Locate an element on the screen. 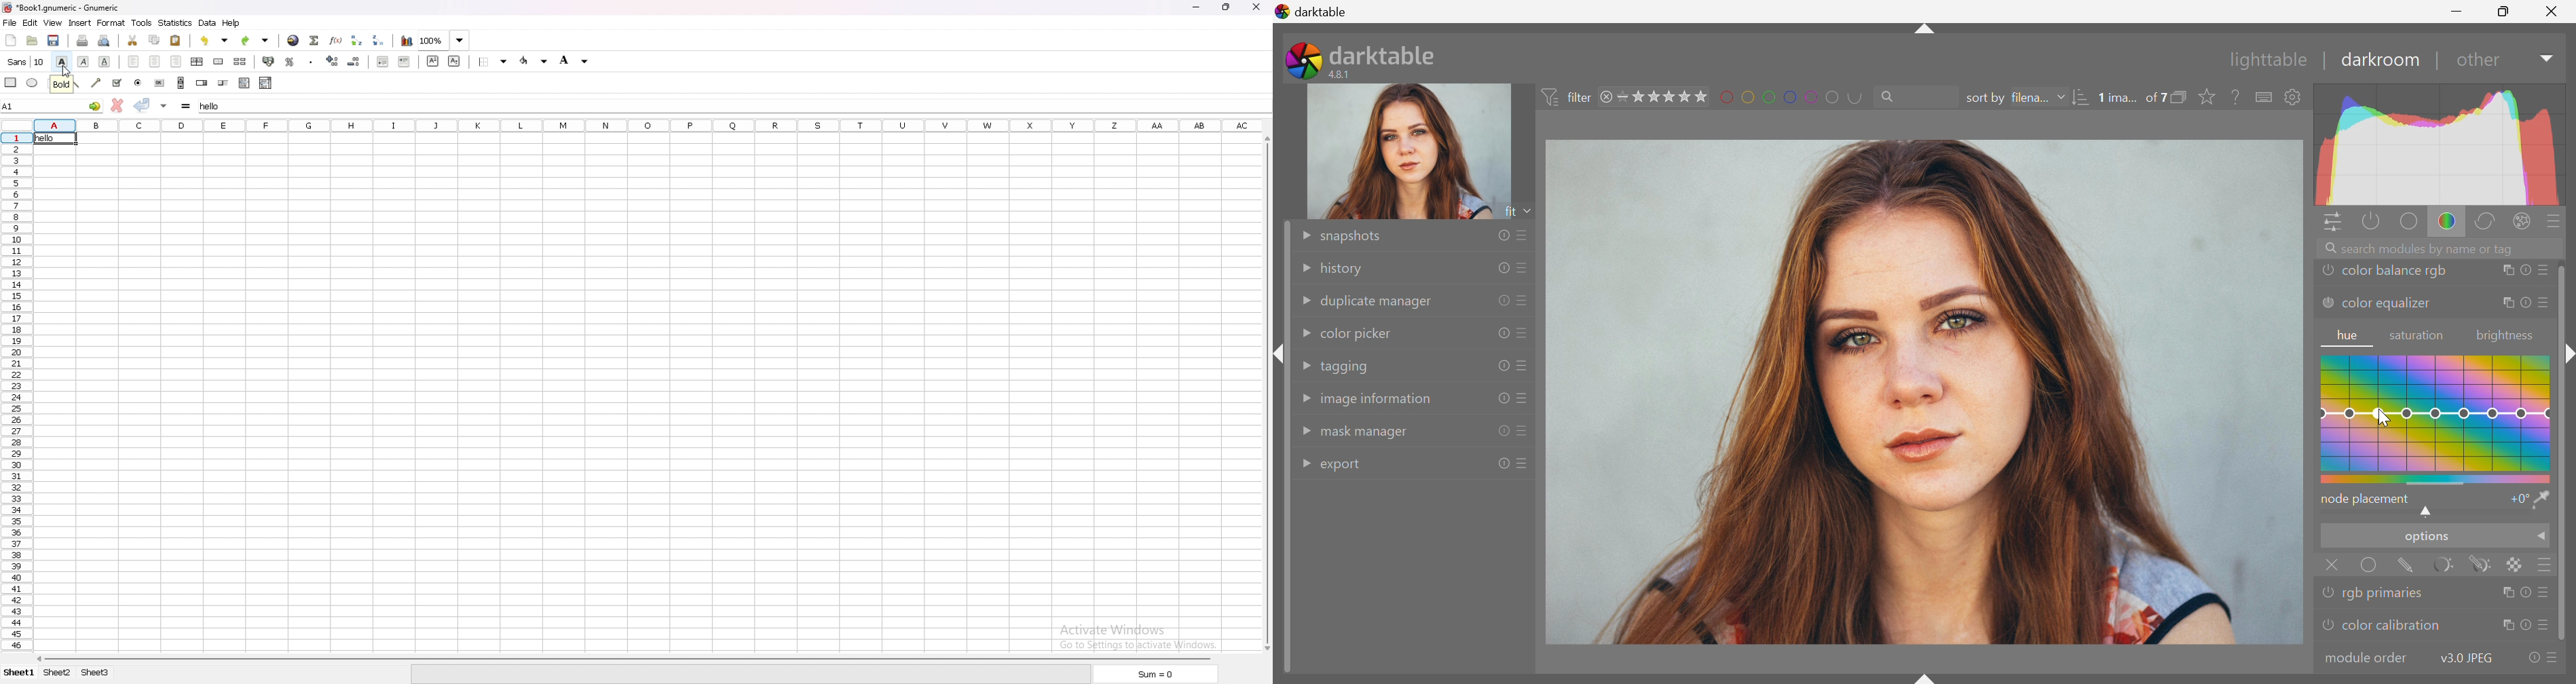  paste is located at coordinates (176, 41).